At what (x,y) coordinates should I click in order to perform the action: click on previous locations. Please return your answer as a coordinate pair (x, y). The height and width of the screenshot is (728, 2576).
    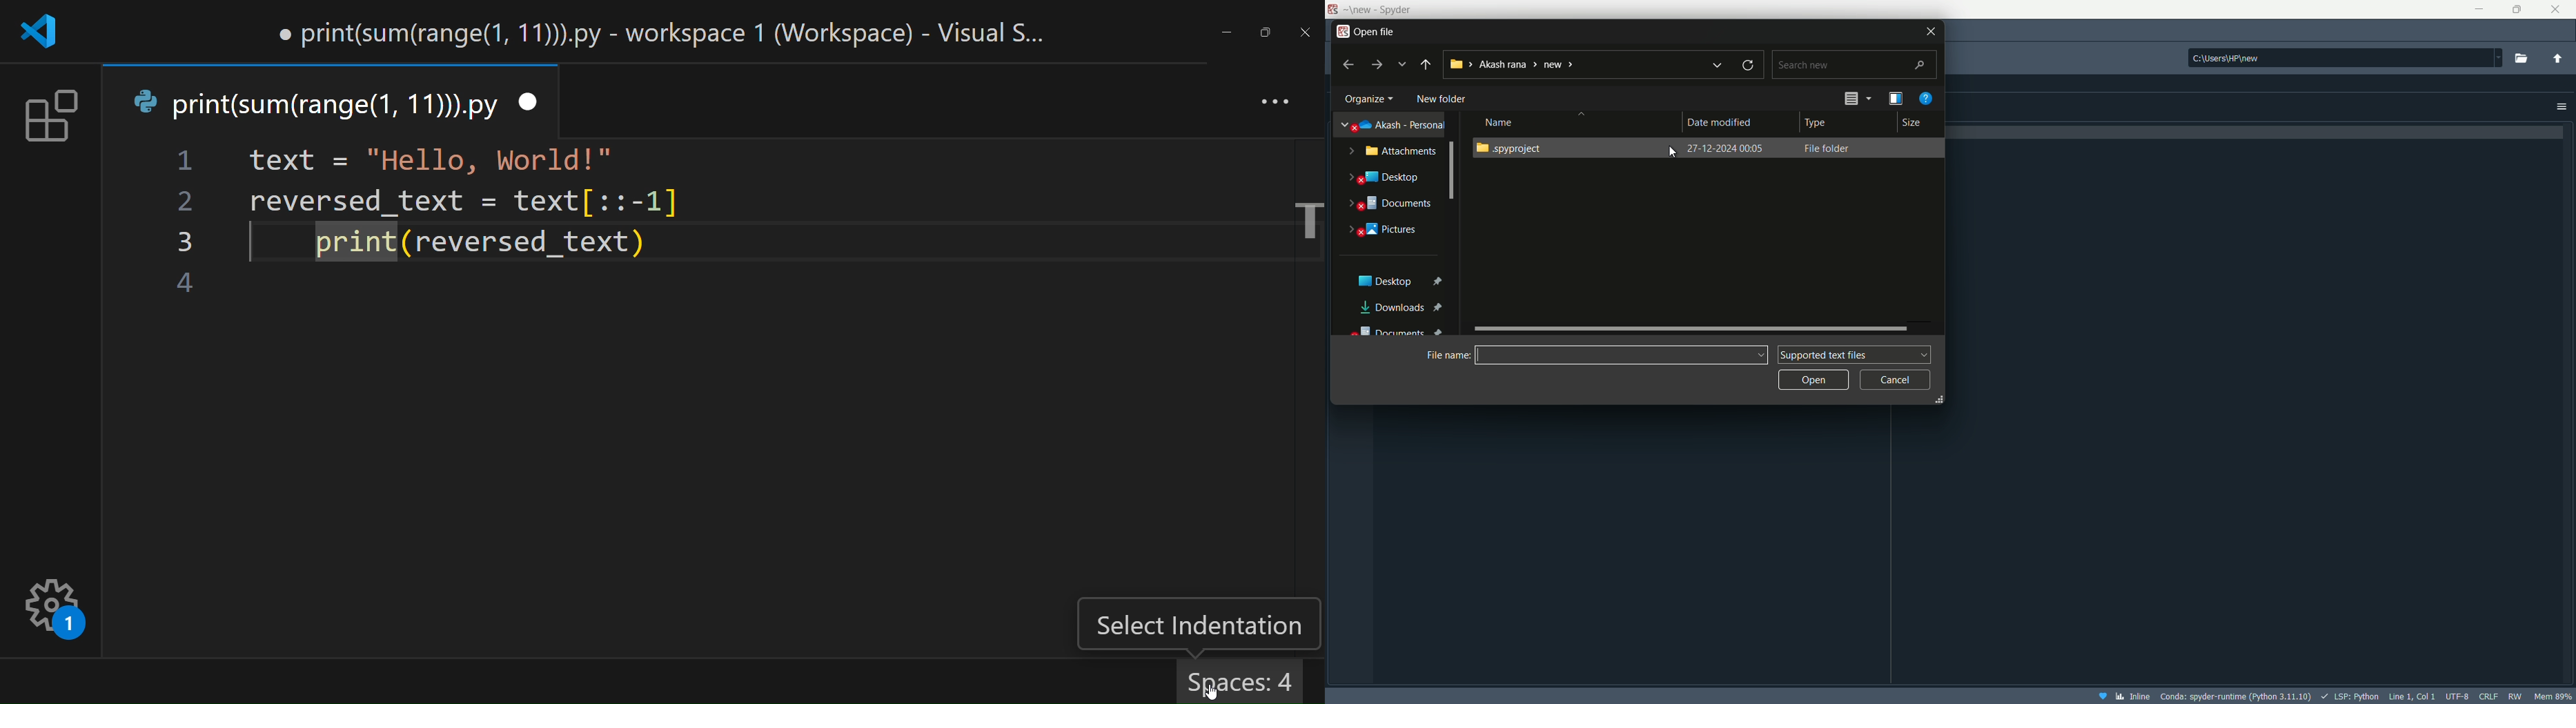
    Looking at the image, I should click on (1721, 67).